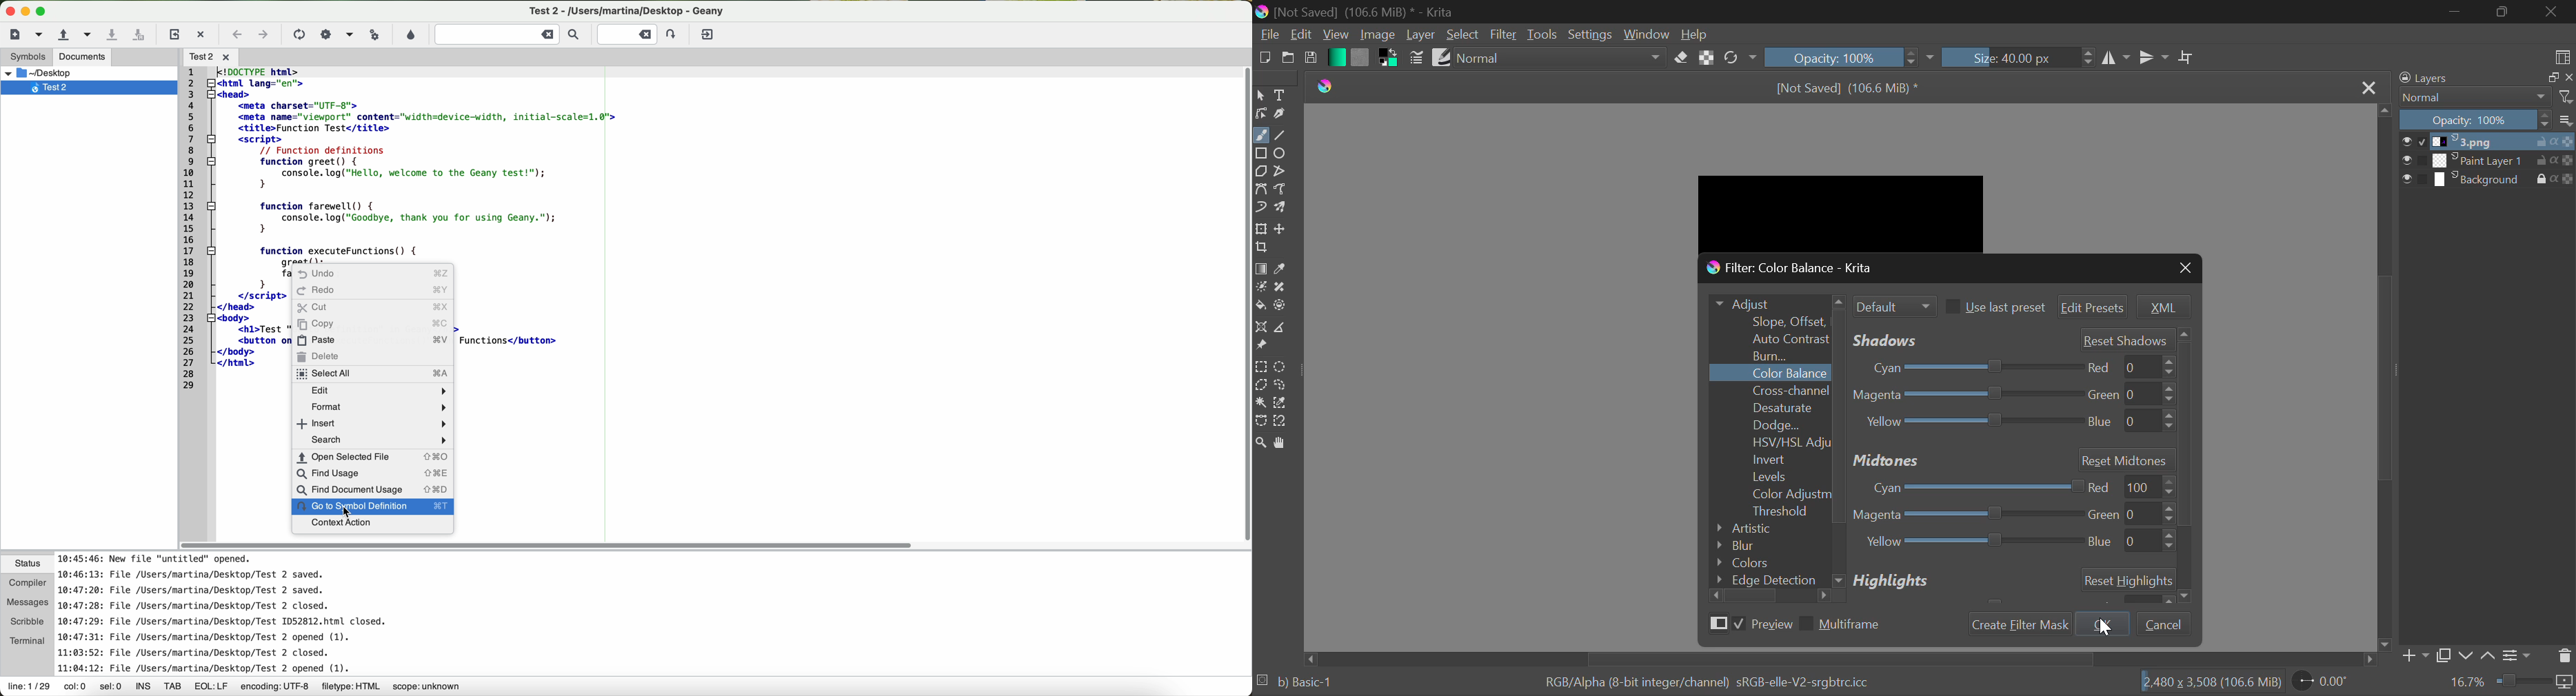 The height and width of the screenshot is (700, 2576). I want to click on Scroll Bar, so click(1769, 595).